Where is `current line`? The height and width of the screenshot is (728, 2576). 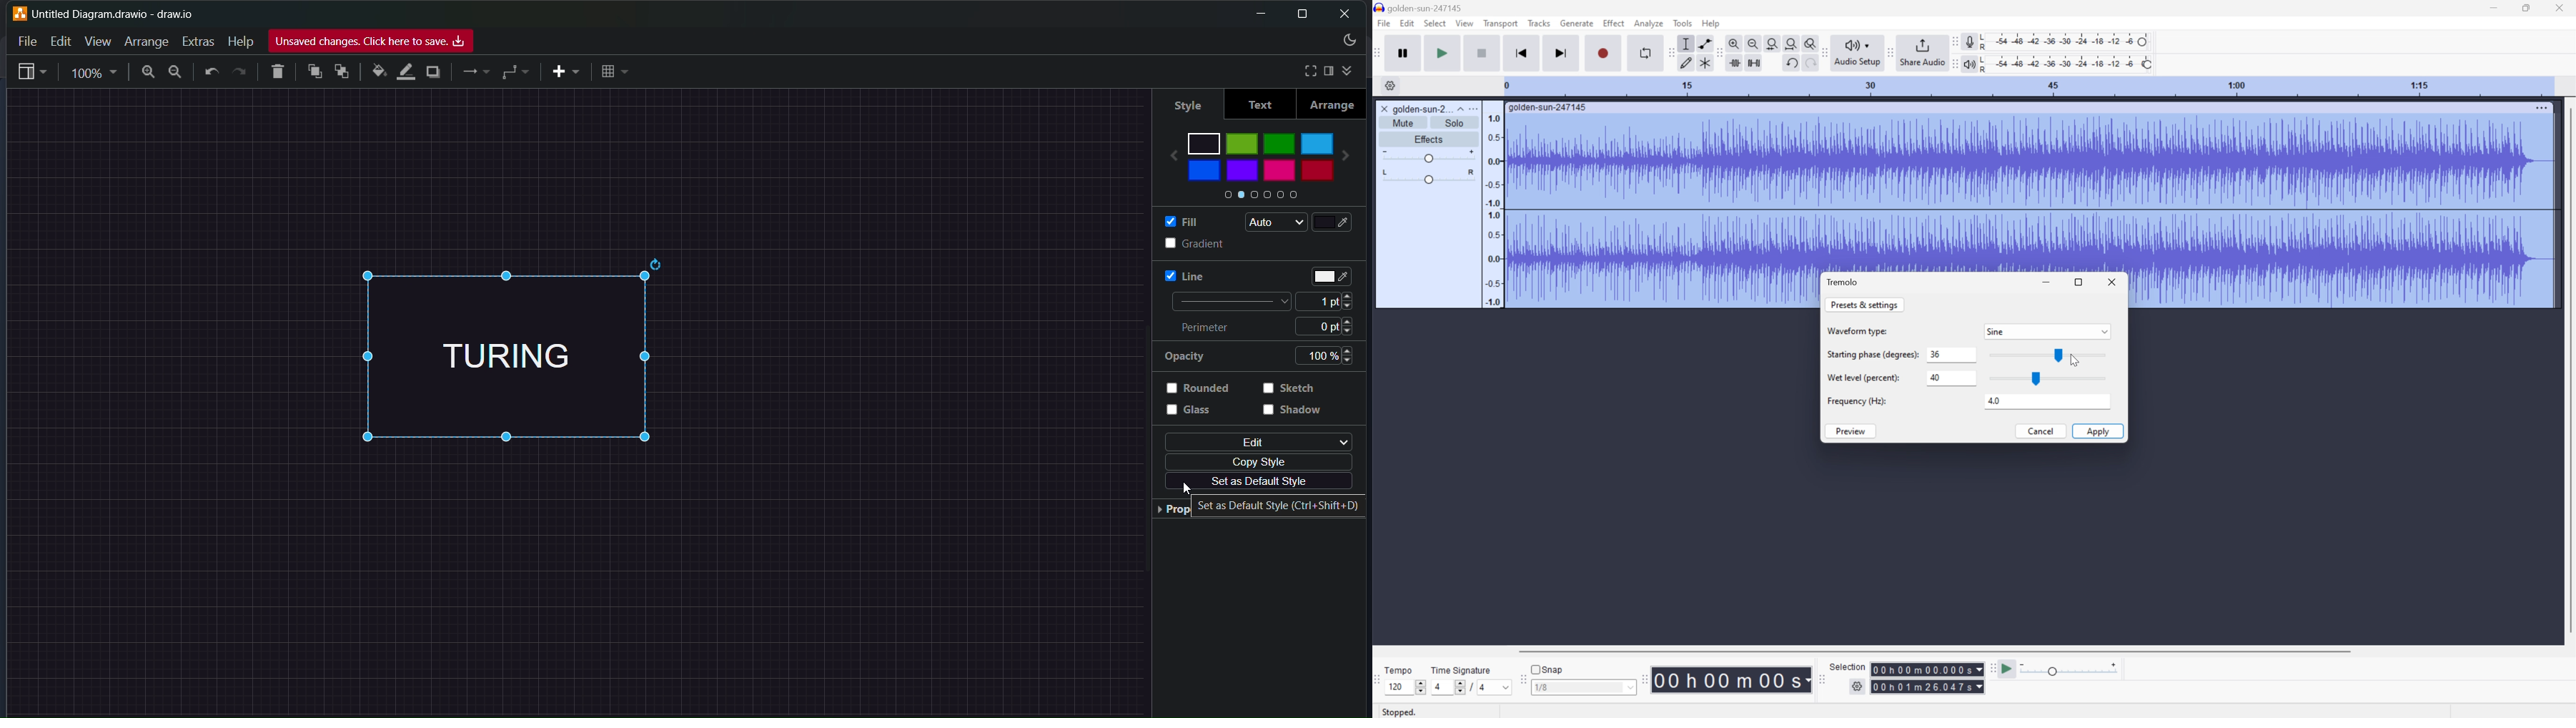 current line is located at coordinates (1227, 302).